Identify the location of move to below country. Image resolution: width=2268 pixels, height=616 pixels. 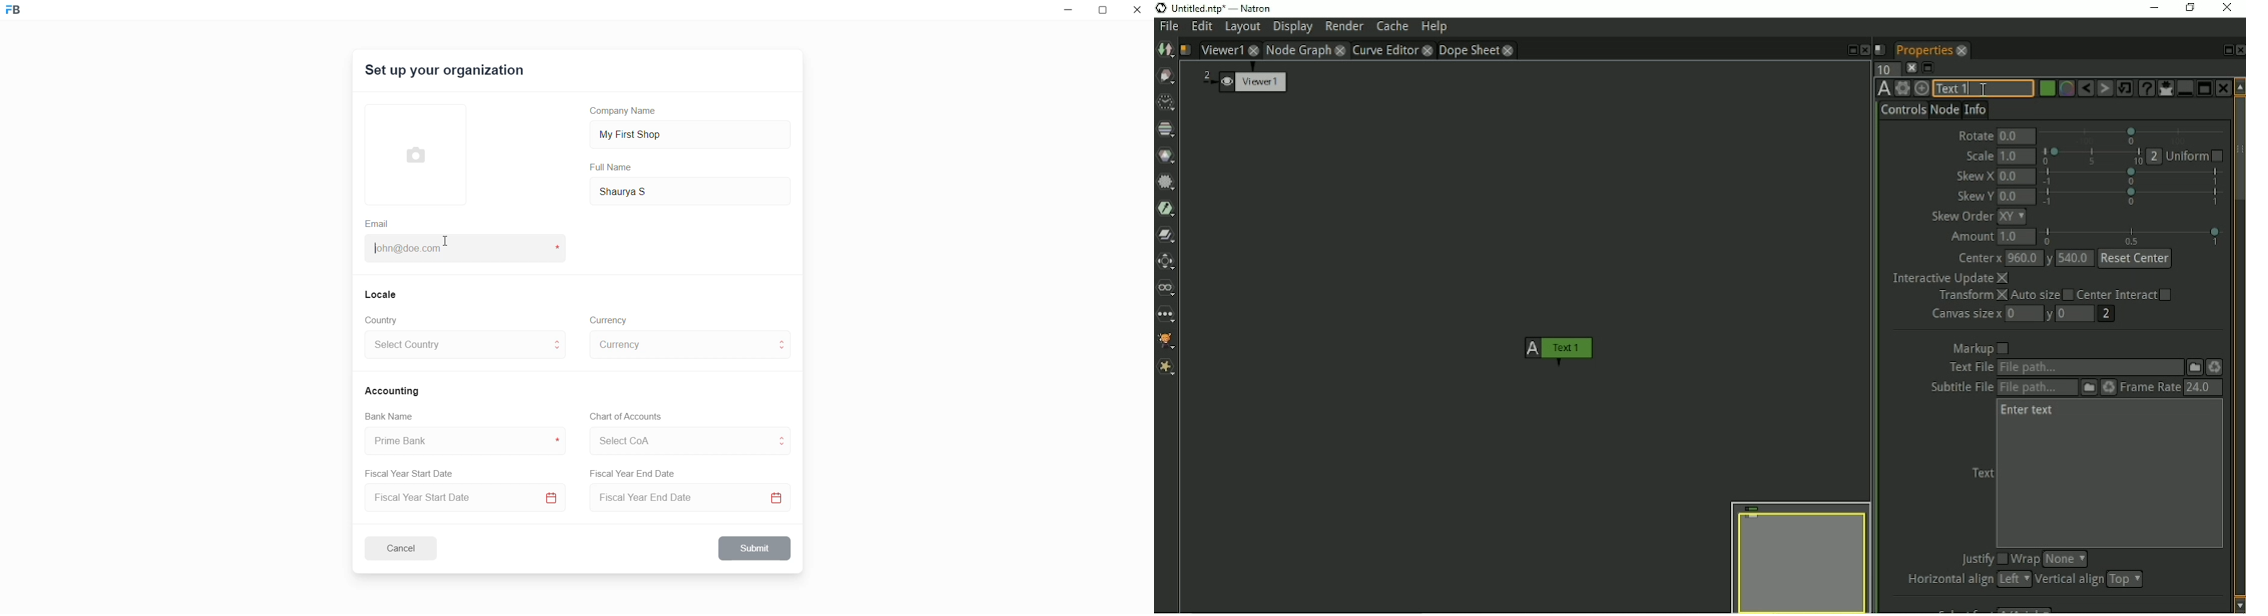
(560, 352).